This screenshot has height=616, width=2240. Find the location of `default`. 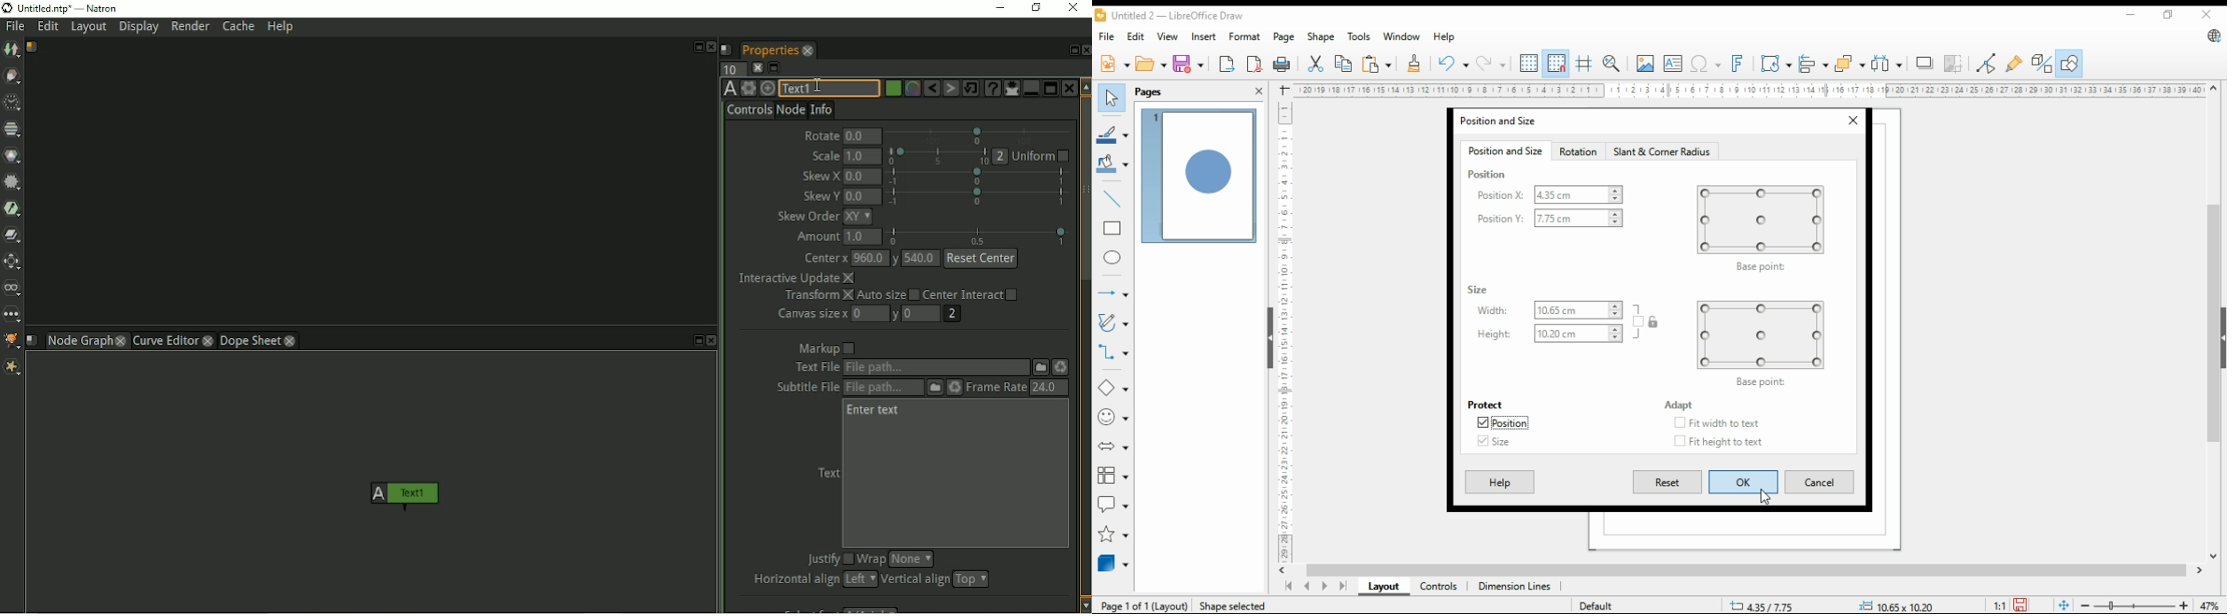

default is located at coordinates (1600, 607).